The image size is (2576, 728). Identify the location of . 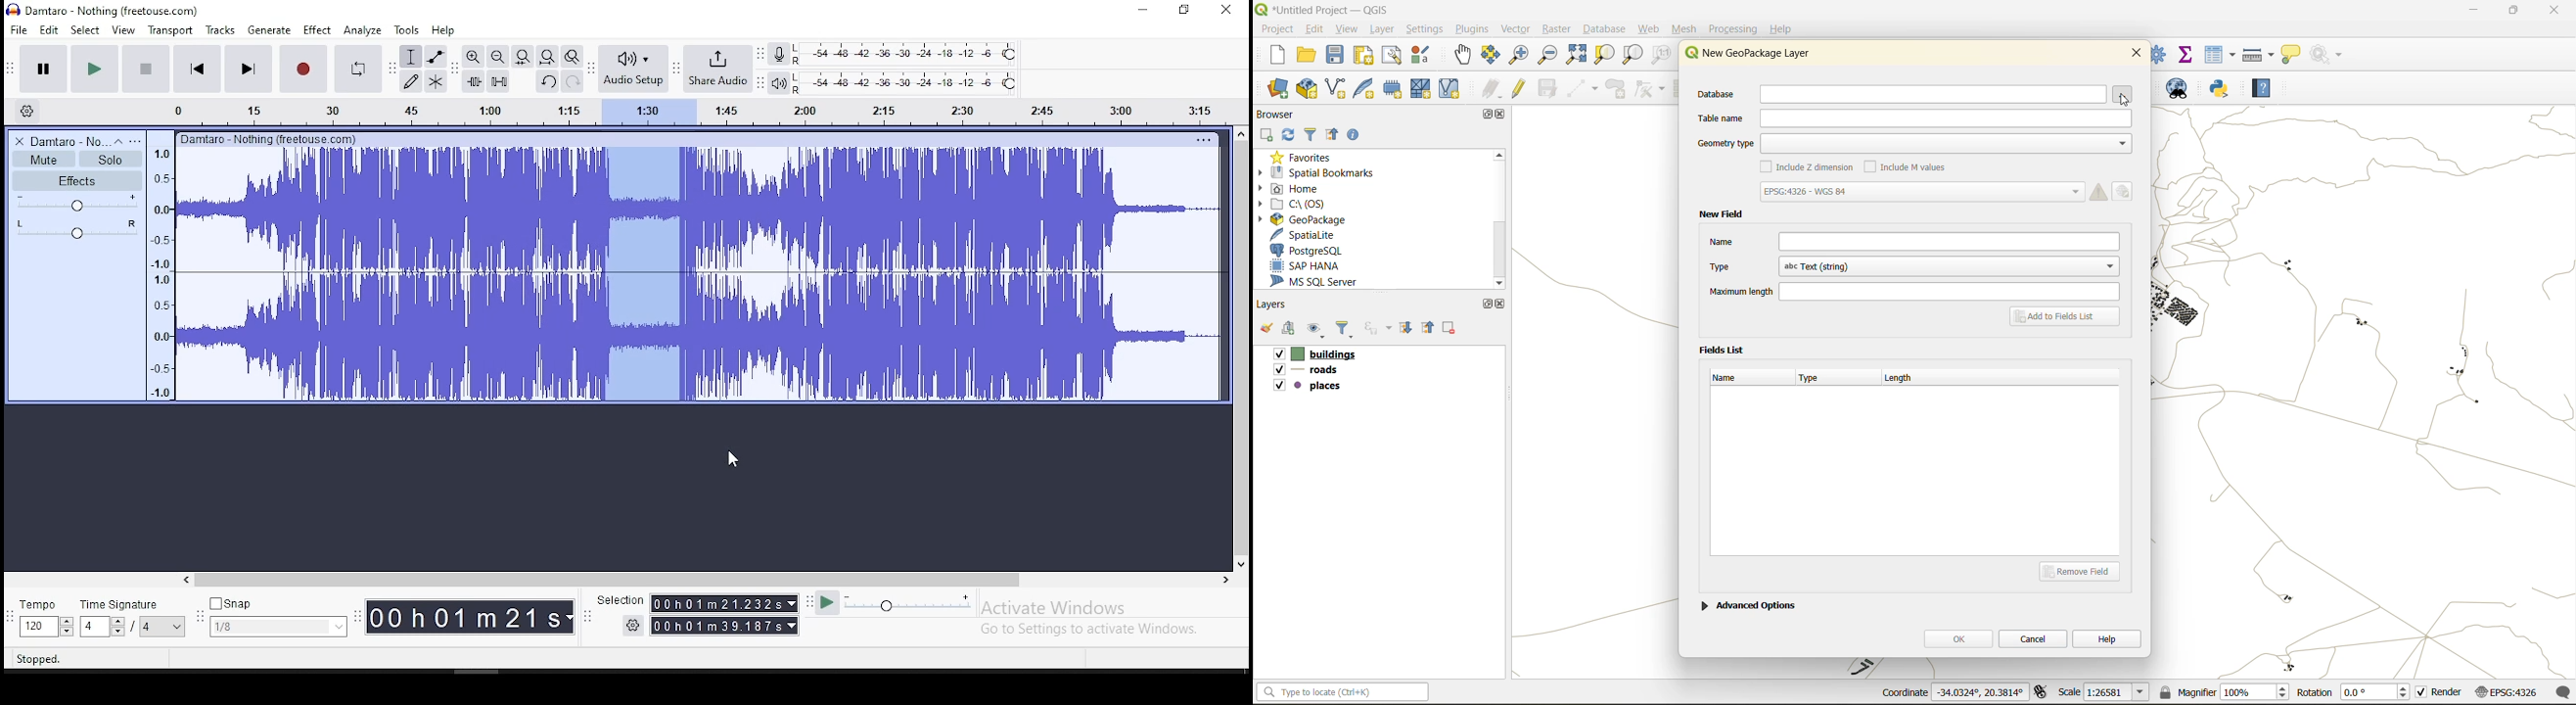
(675, 69).